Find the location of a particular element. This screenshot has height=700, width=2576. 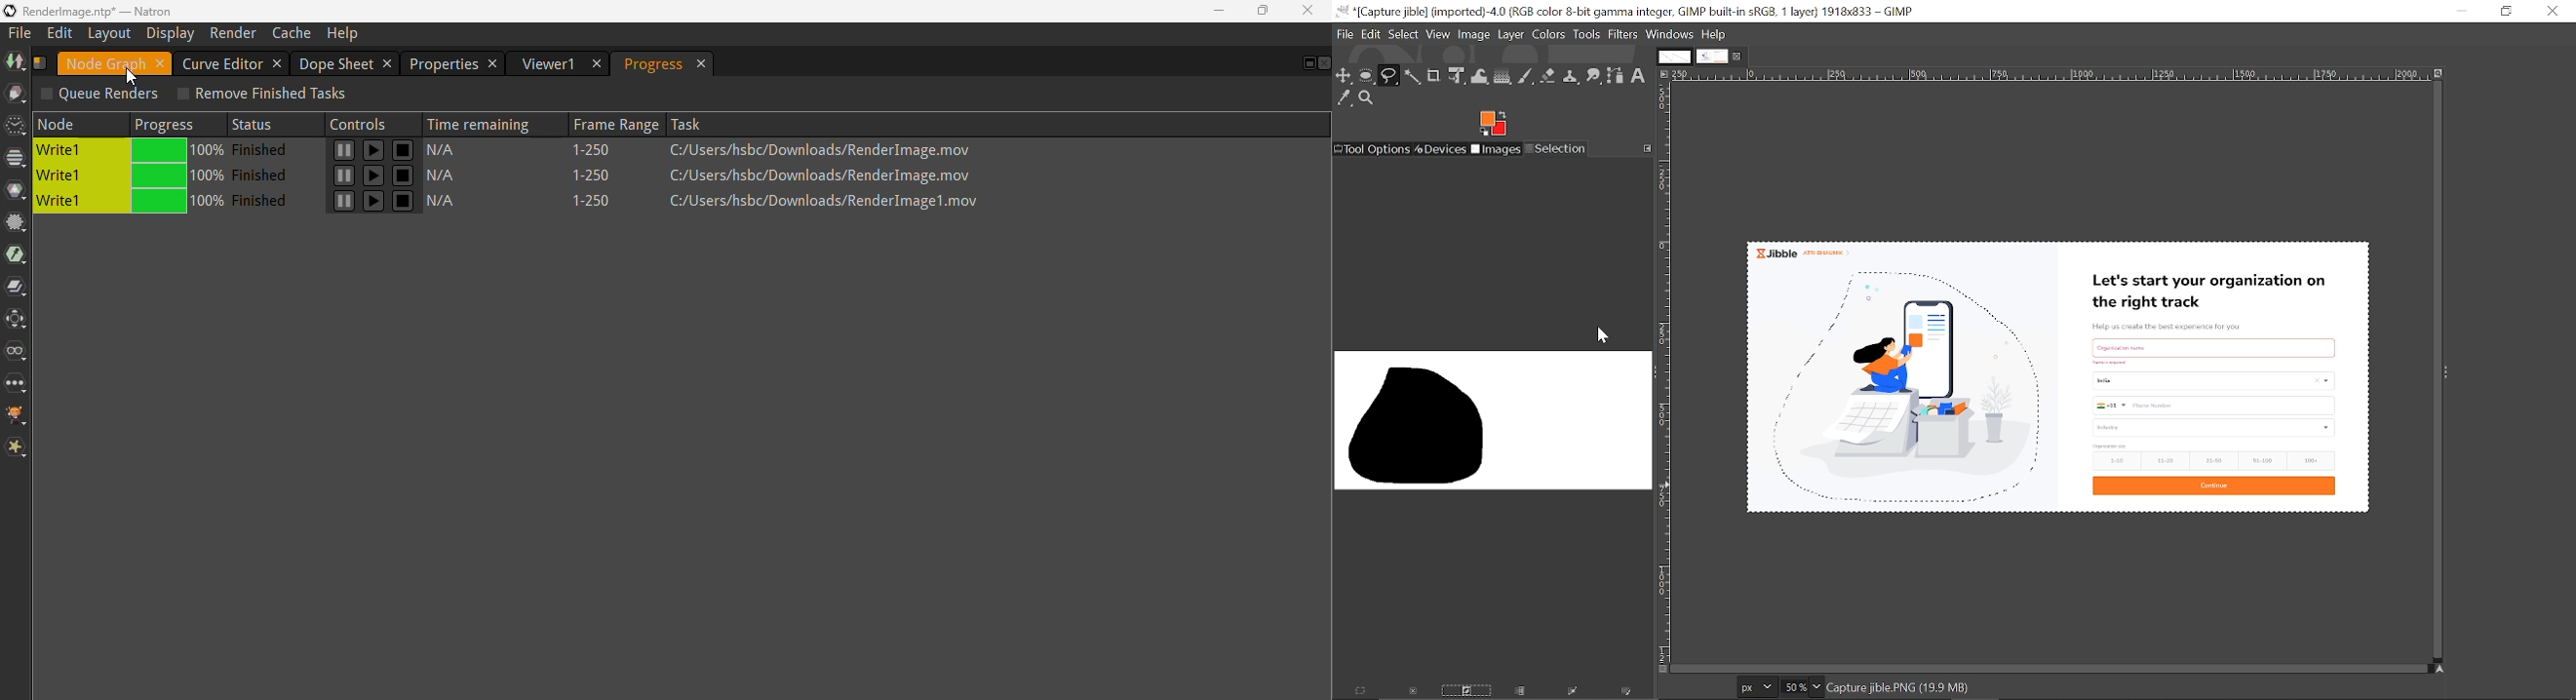

Vertical label is located at coordinates (1666, 379).